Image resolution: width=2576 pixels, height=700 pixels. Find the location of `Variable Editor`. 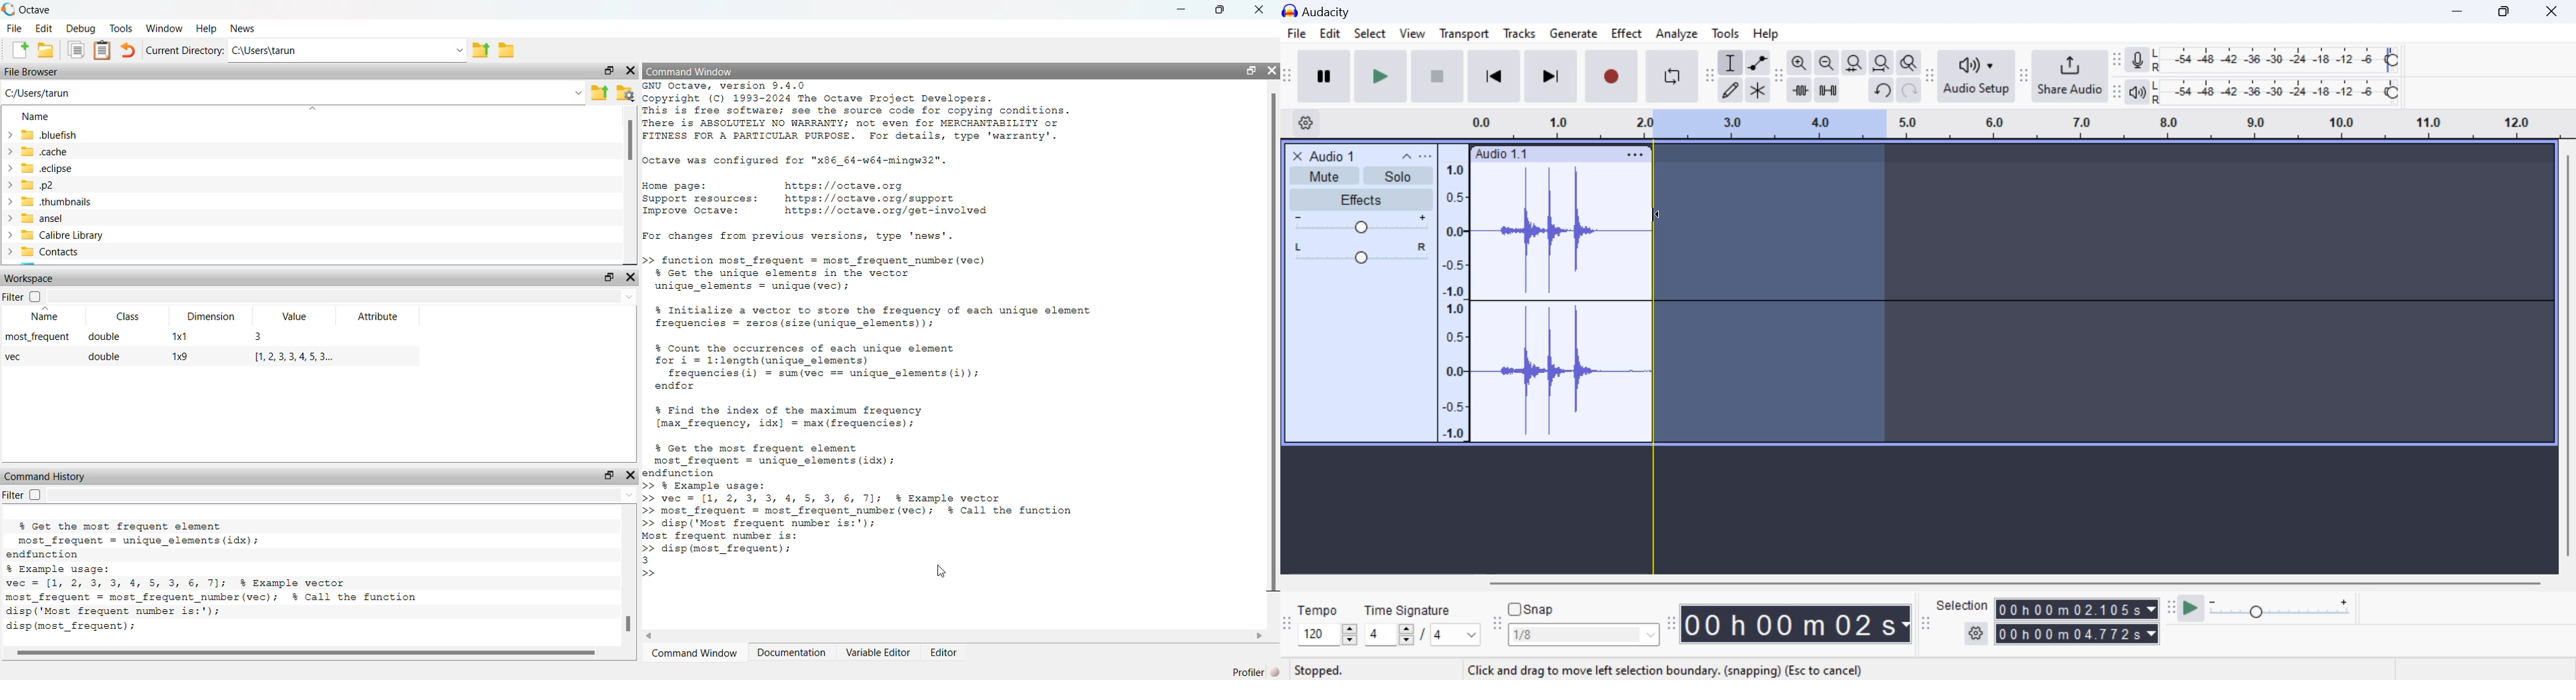

Variable Editor is located at coordinates (878, 653).